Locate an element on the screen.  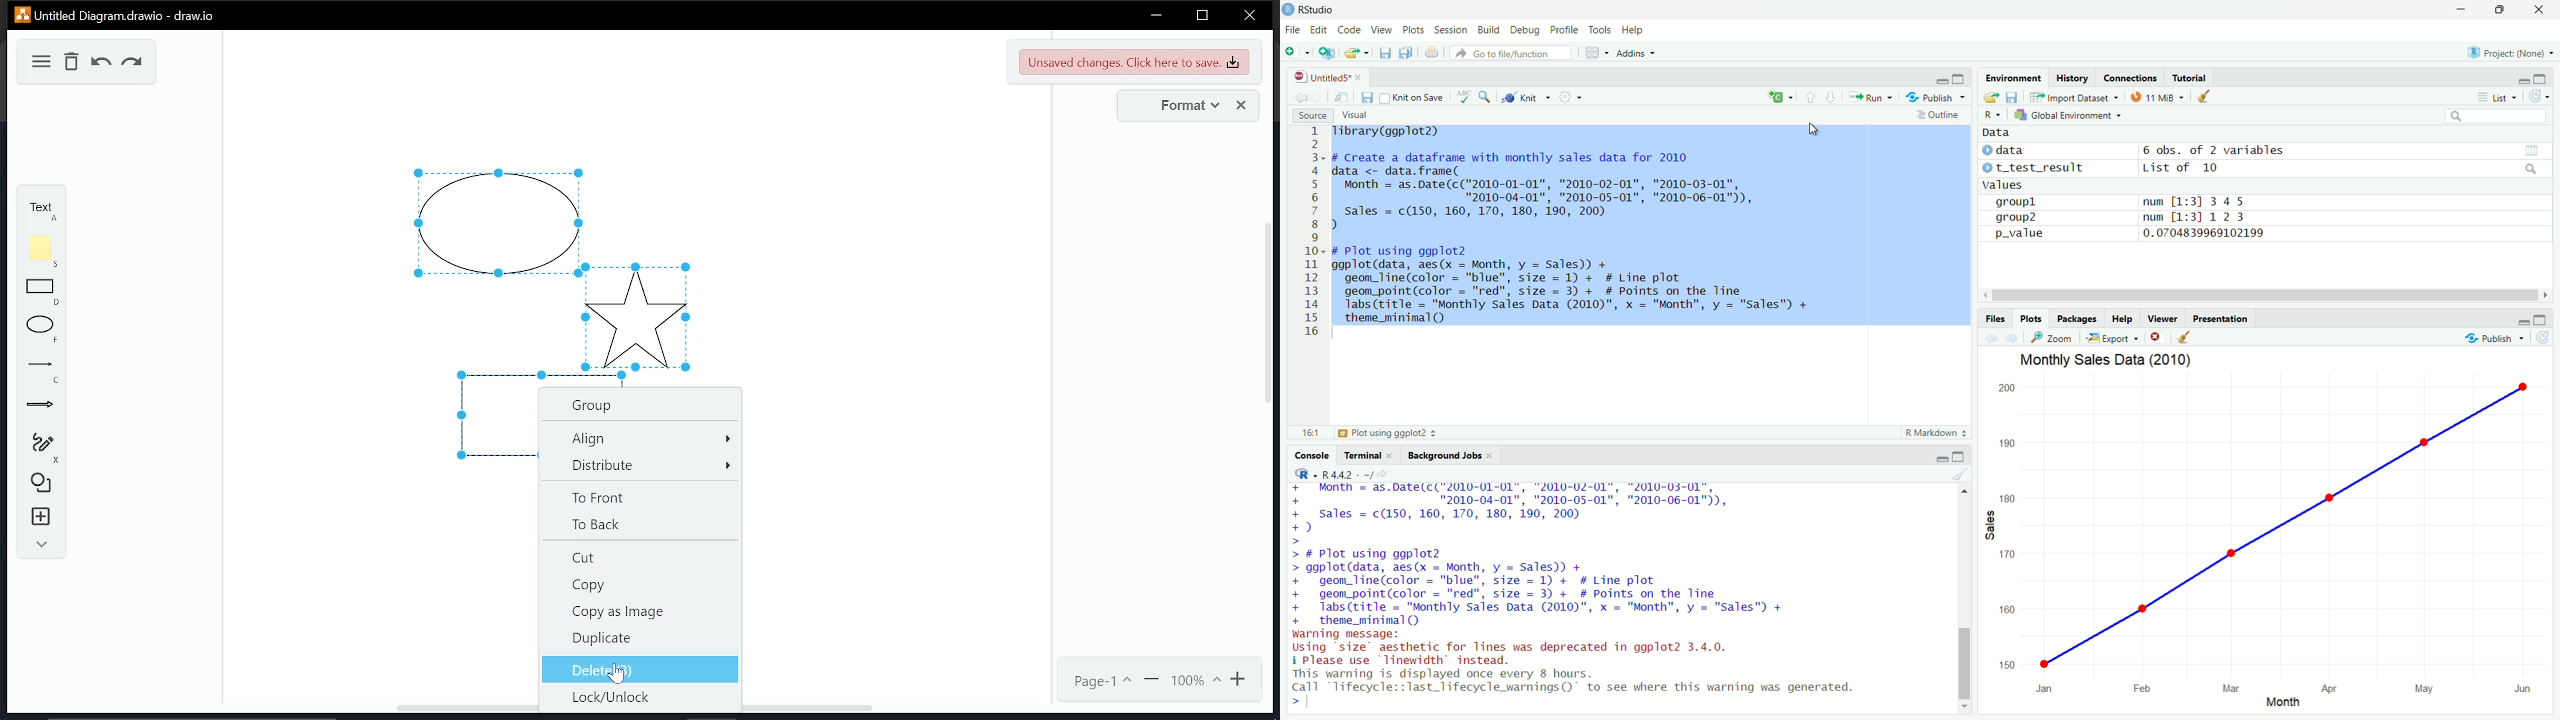
search is located at coordinates (2532, 167).